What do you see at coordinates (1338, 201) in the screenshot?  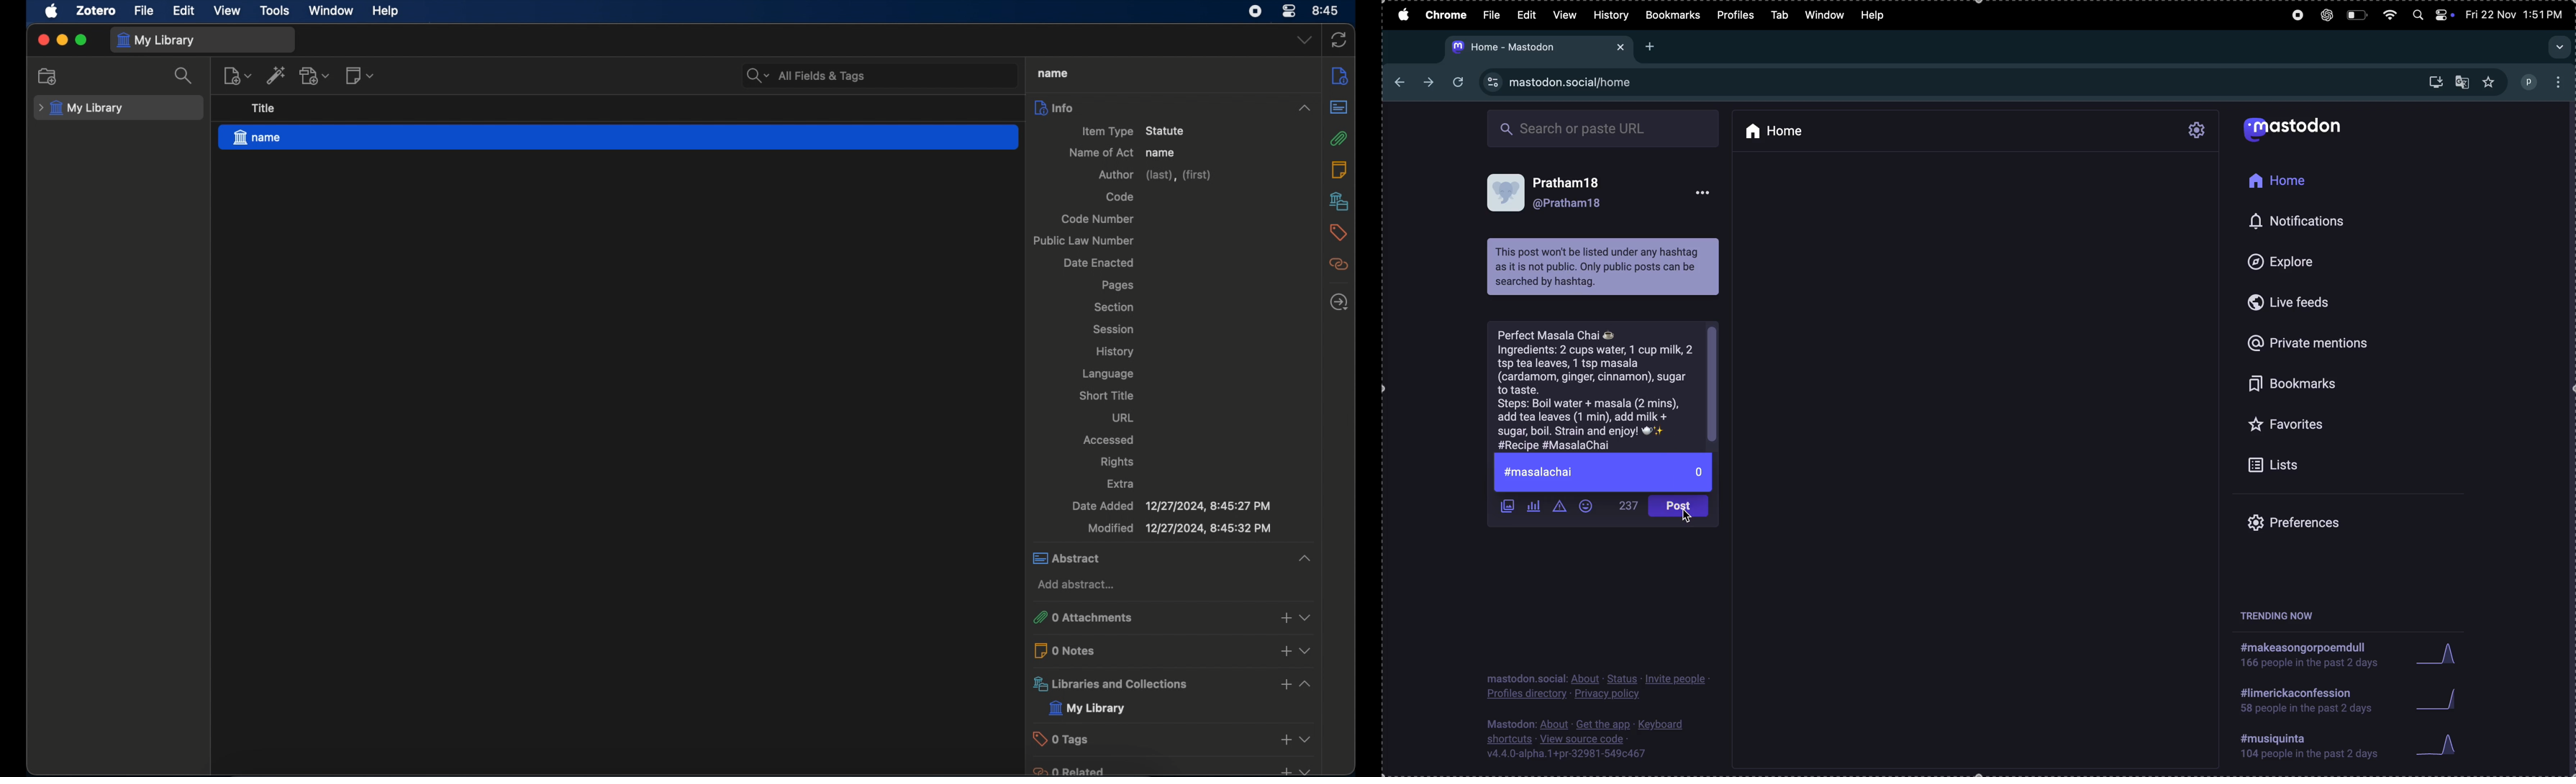 I see `libraries` at bounding box center [1338, 201].